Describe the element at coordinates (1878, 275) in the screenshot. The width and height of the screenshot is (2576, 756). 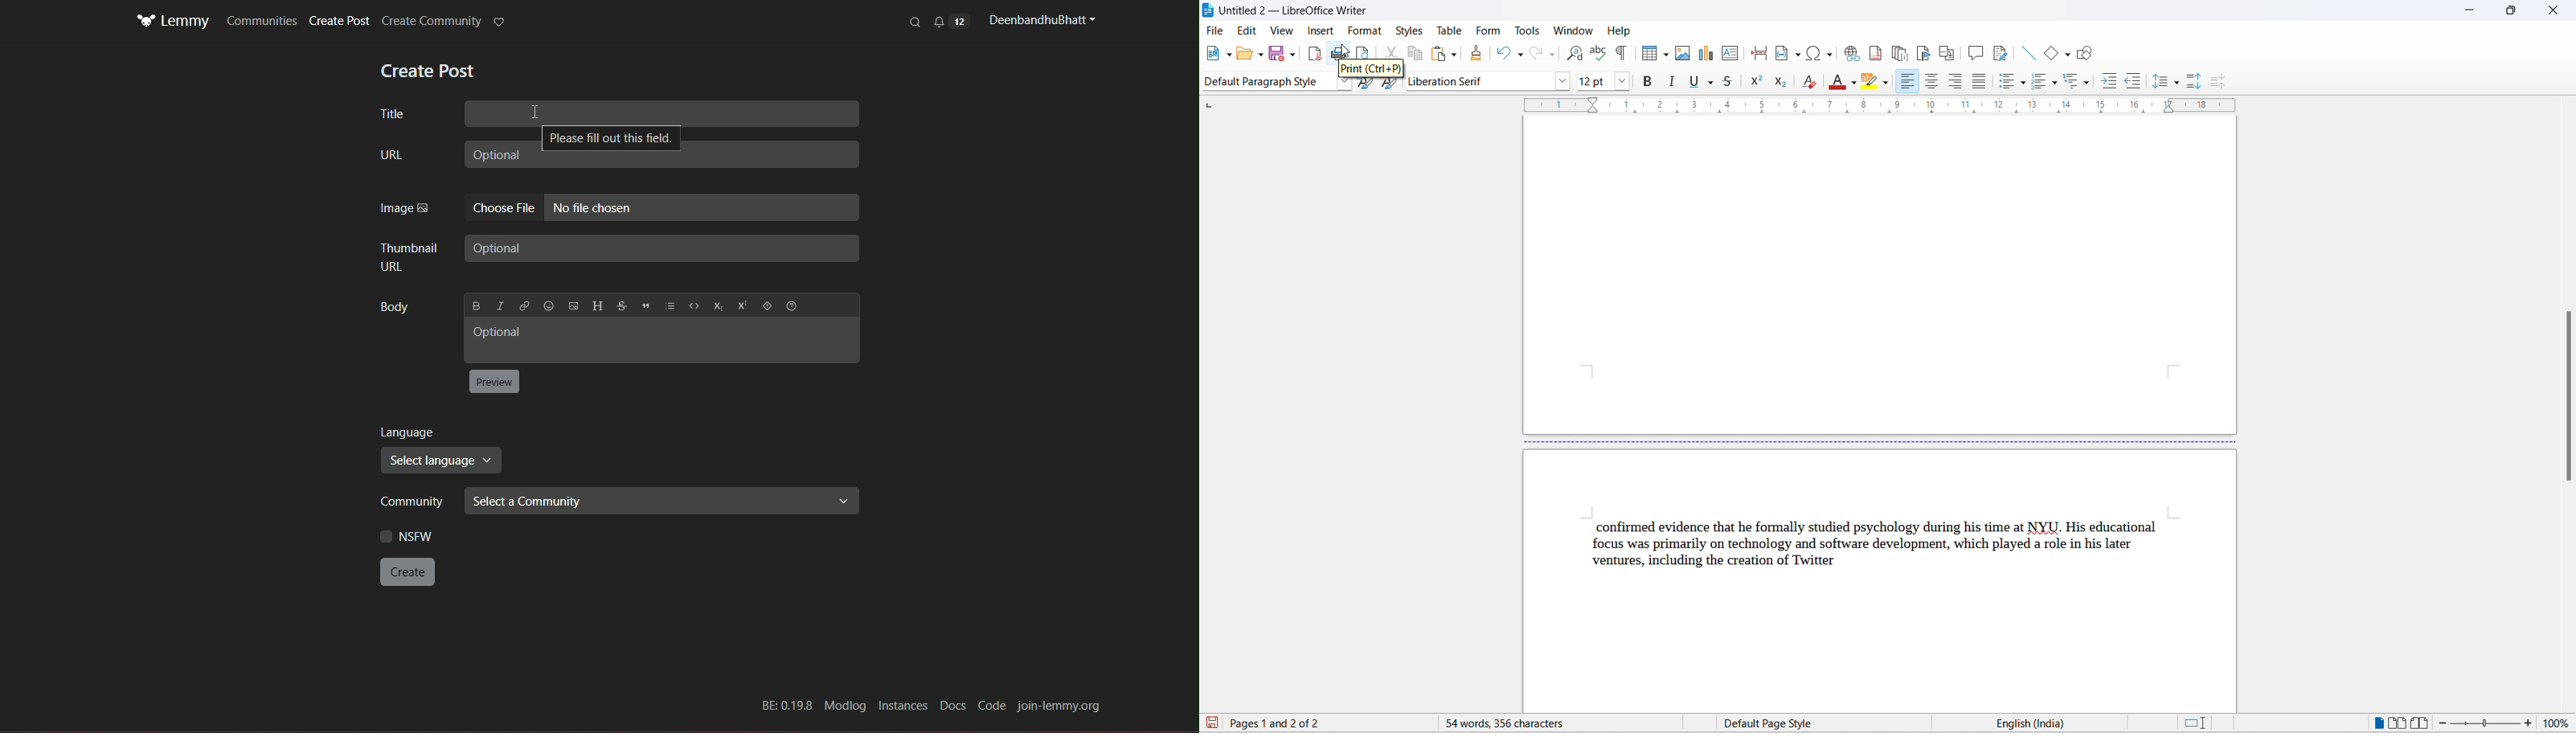
I see `page` at that location.